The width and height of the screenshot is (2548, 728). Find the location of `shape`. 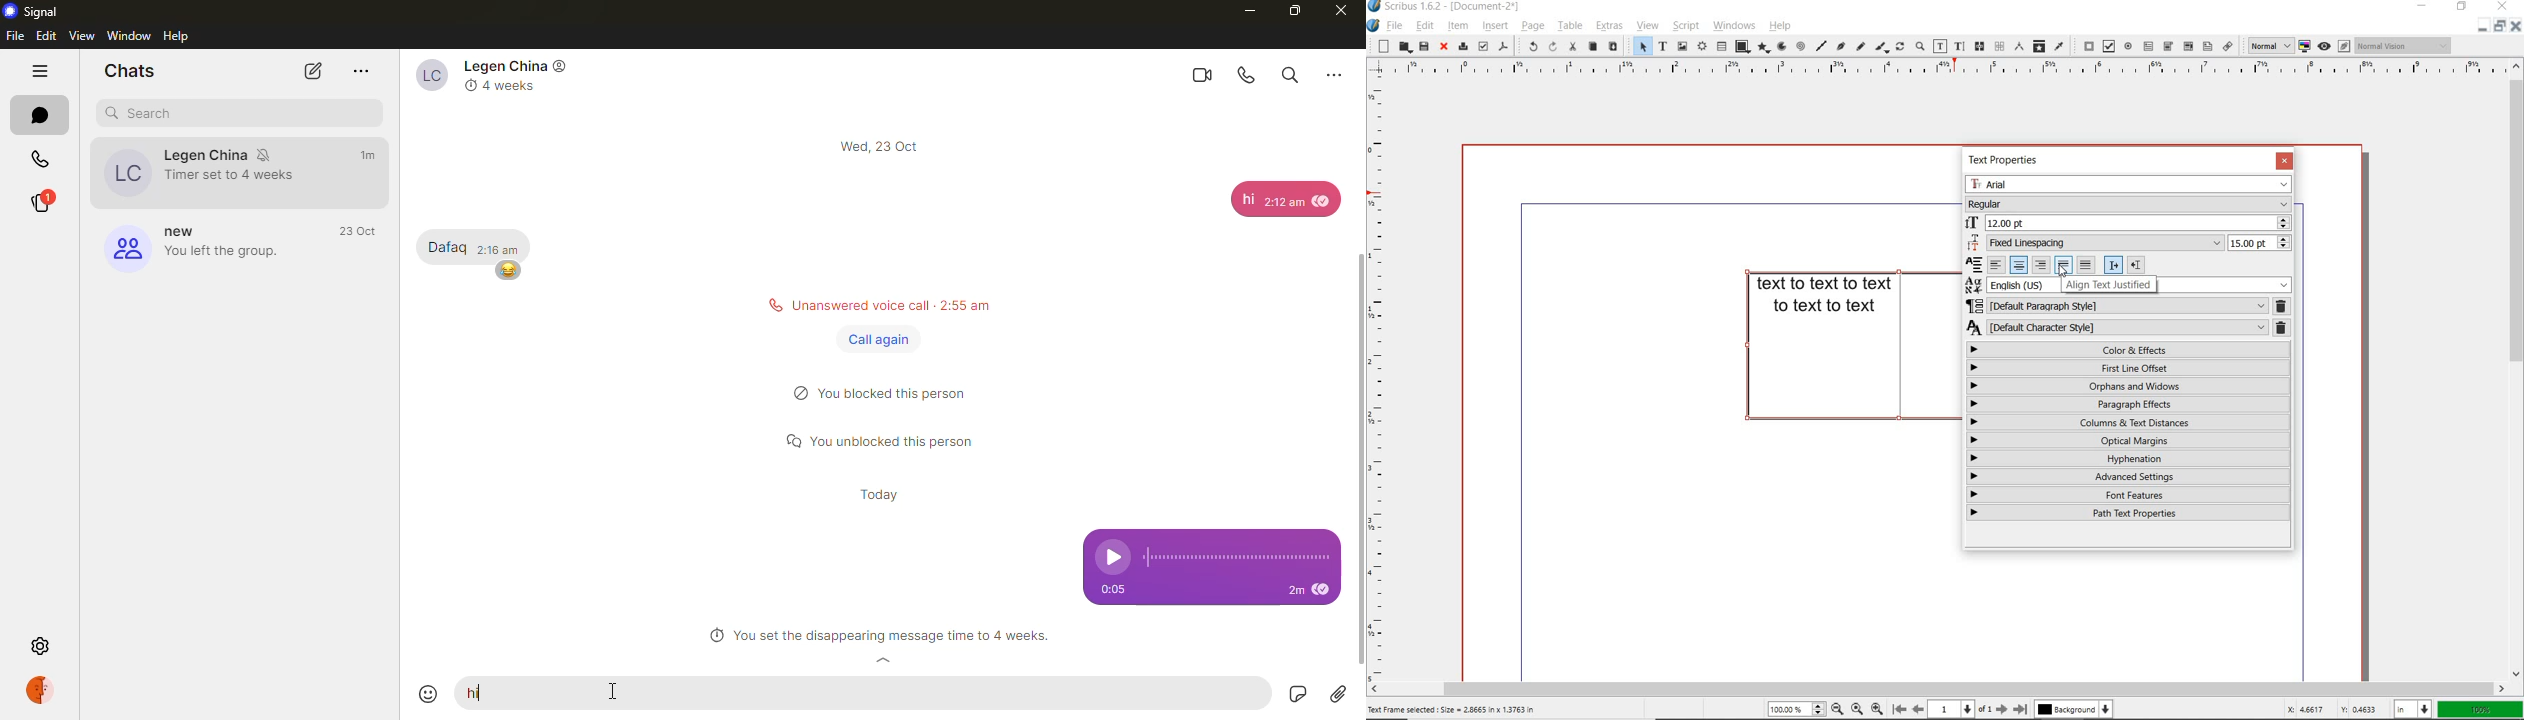

shape is located at coordinates (1740, 47).